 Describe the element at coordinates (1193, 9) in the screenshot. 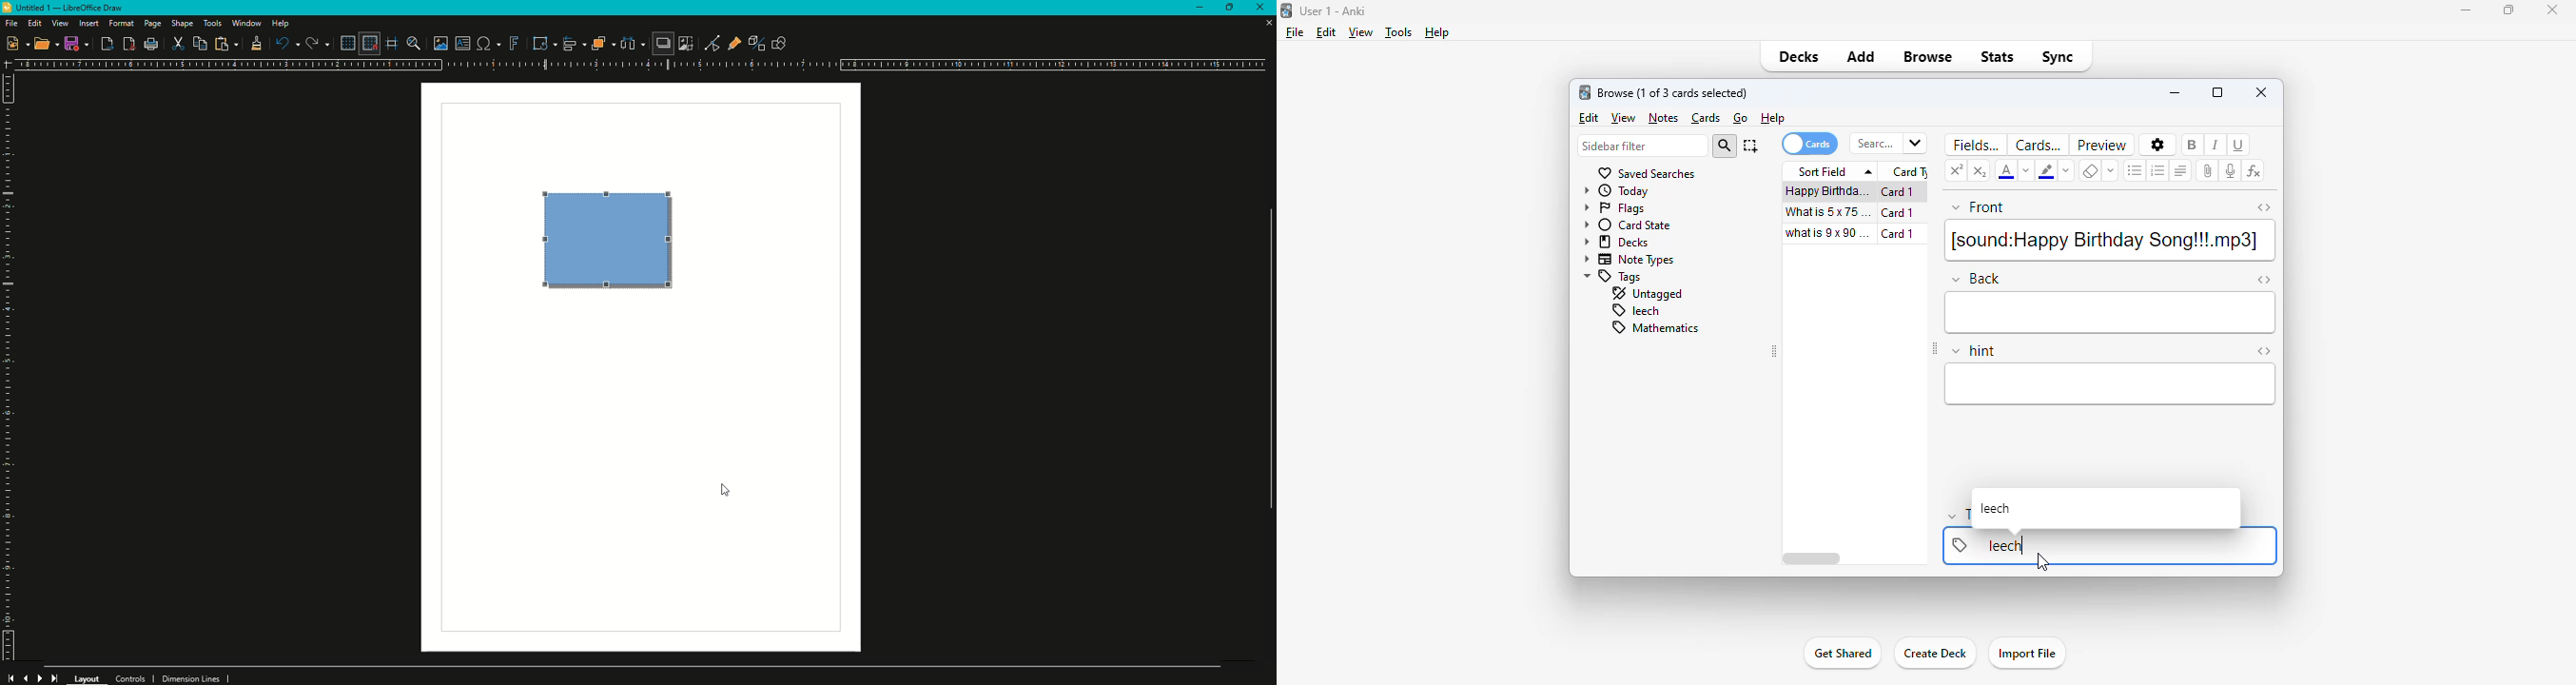

I see `Minimize` at that location.